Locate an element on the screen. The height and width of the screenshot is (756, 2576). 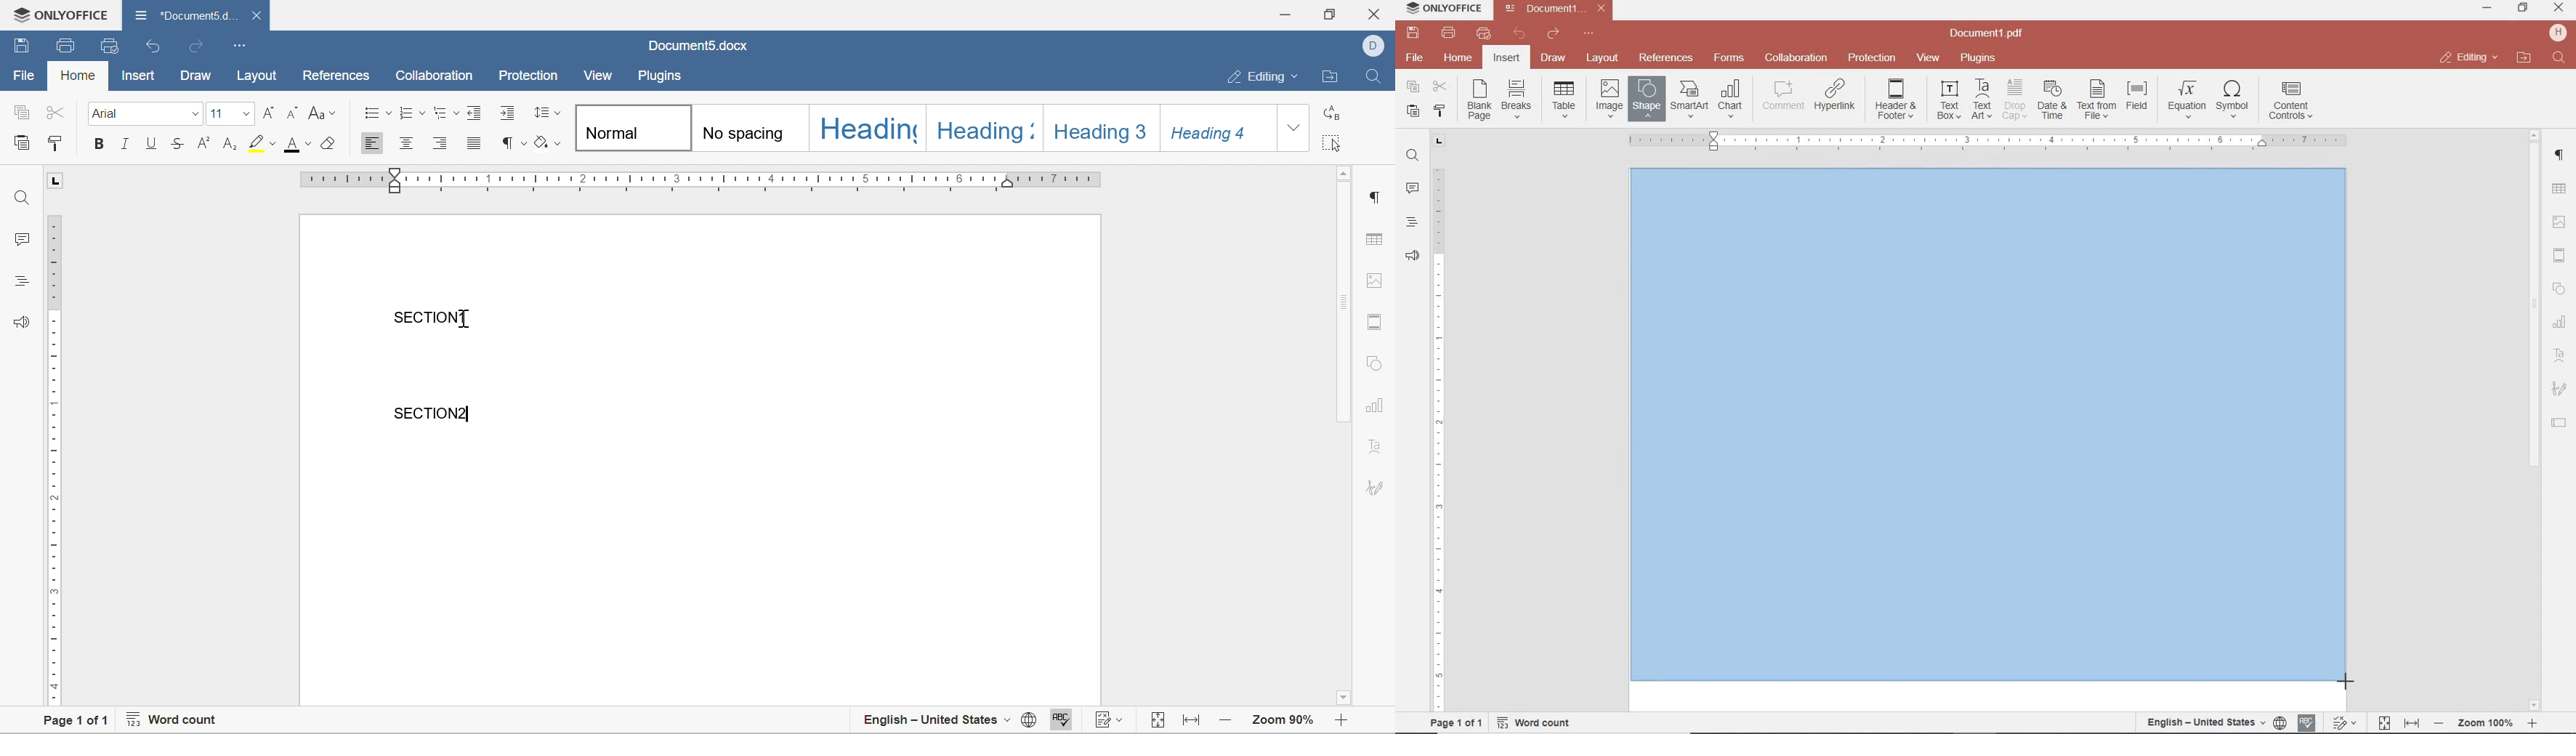
headings is located at coordinates (20, 279).